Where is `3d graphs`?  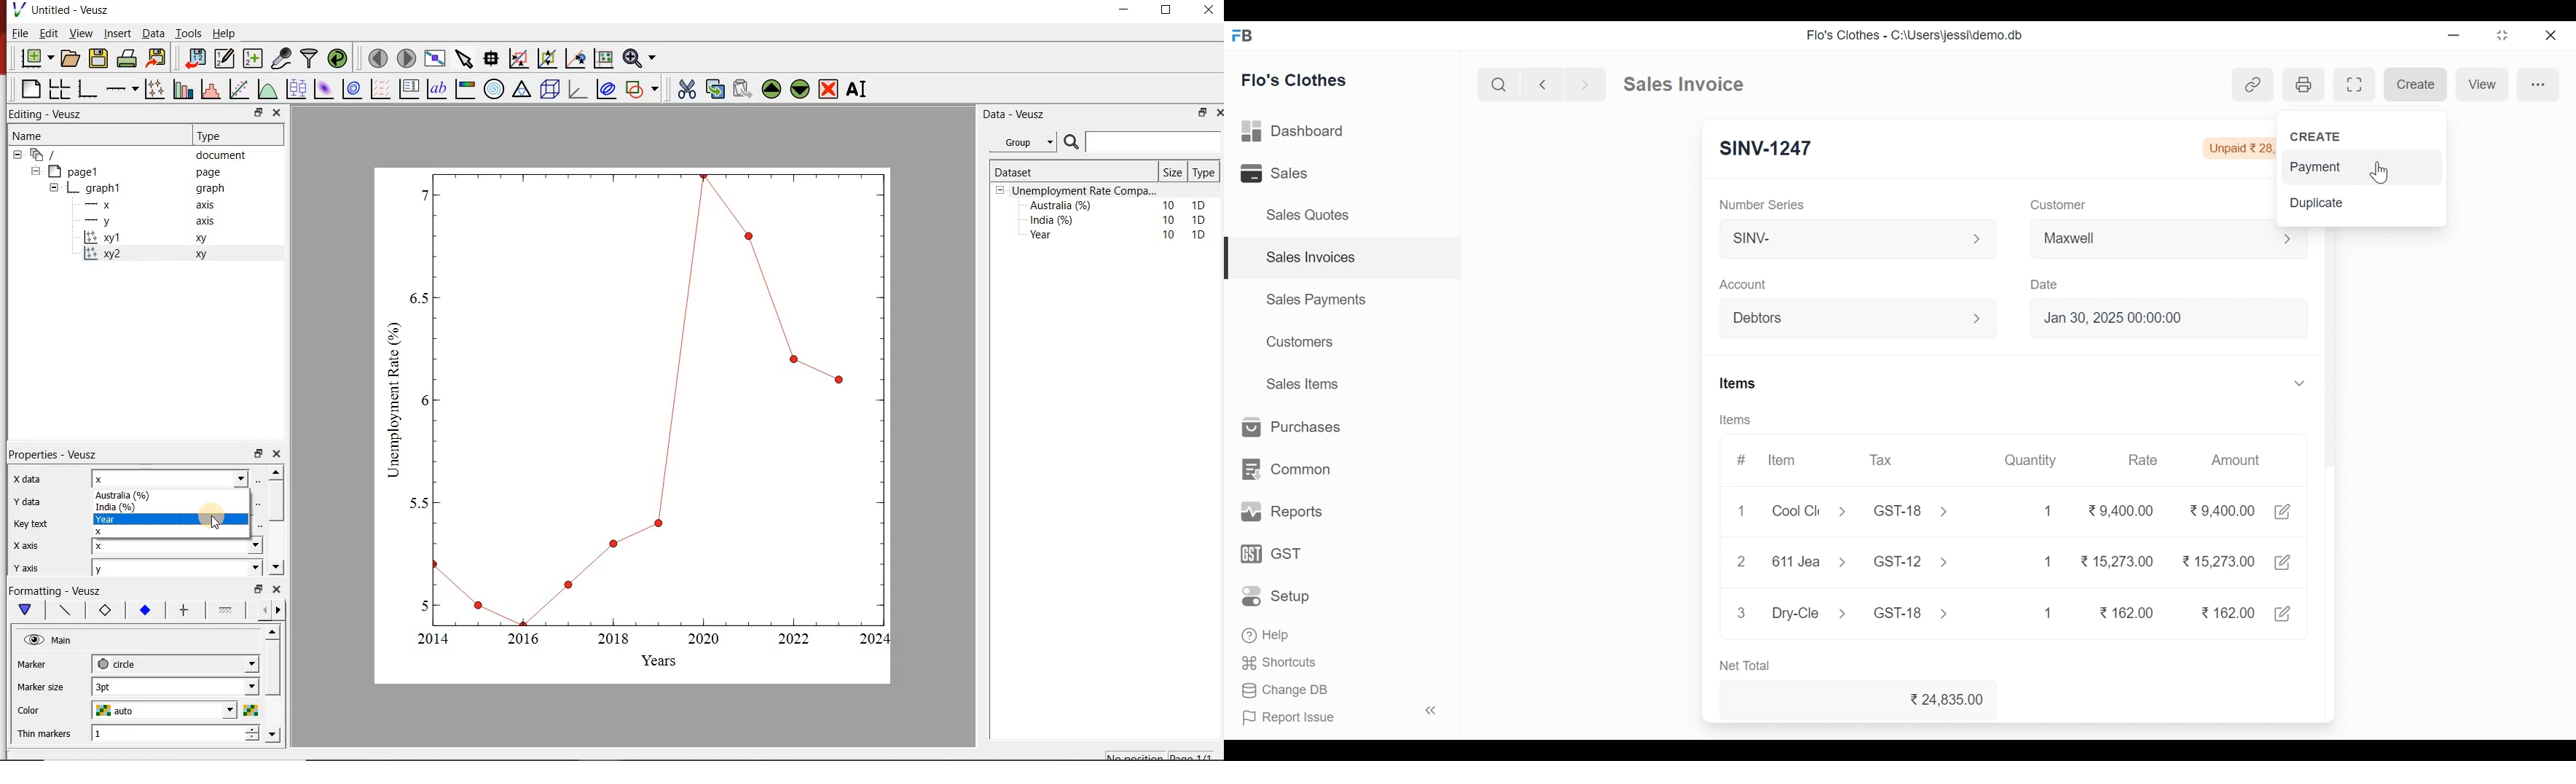
3d graphs is located at coordinates (577, 89).